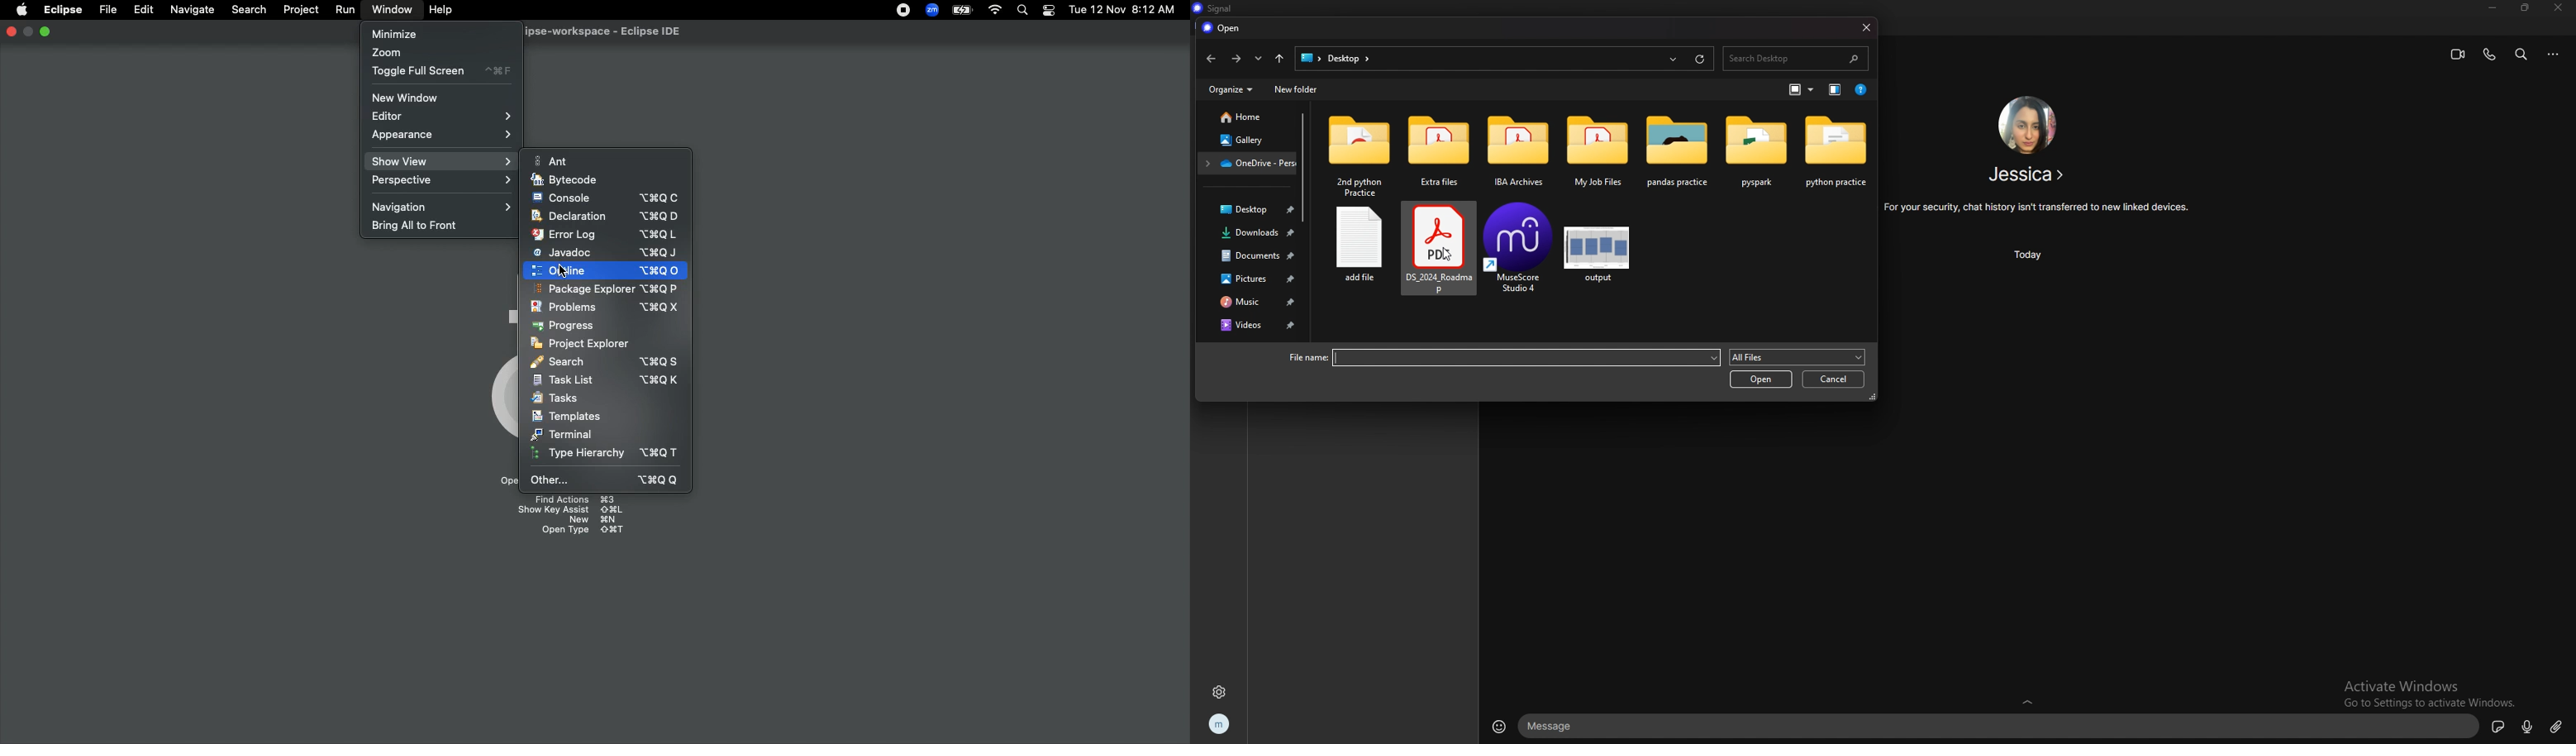 The image size is (2576, 756). I want to click on downloads, so click(1249, 233).